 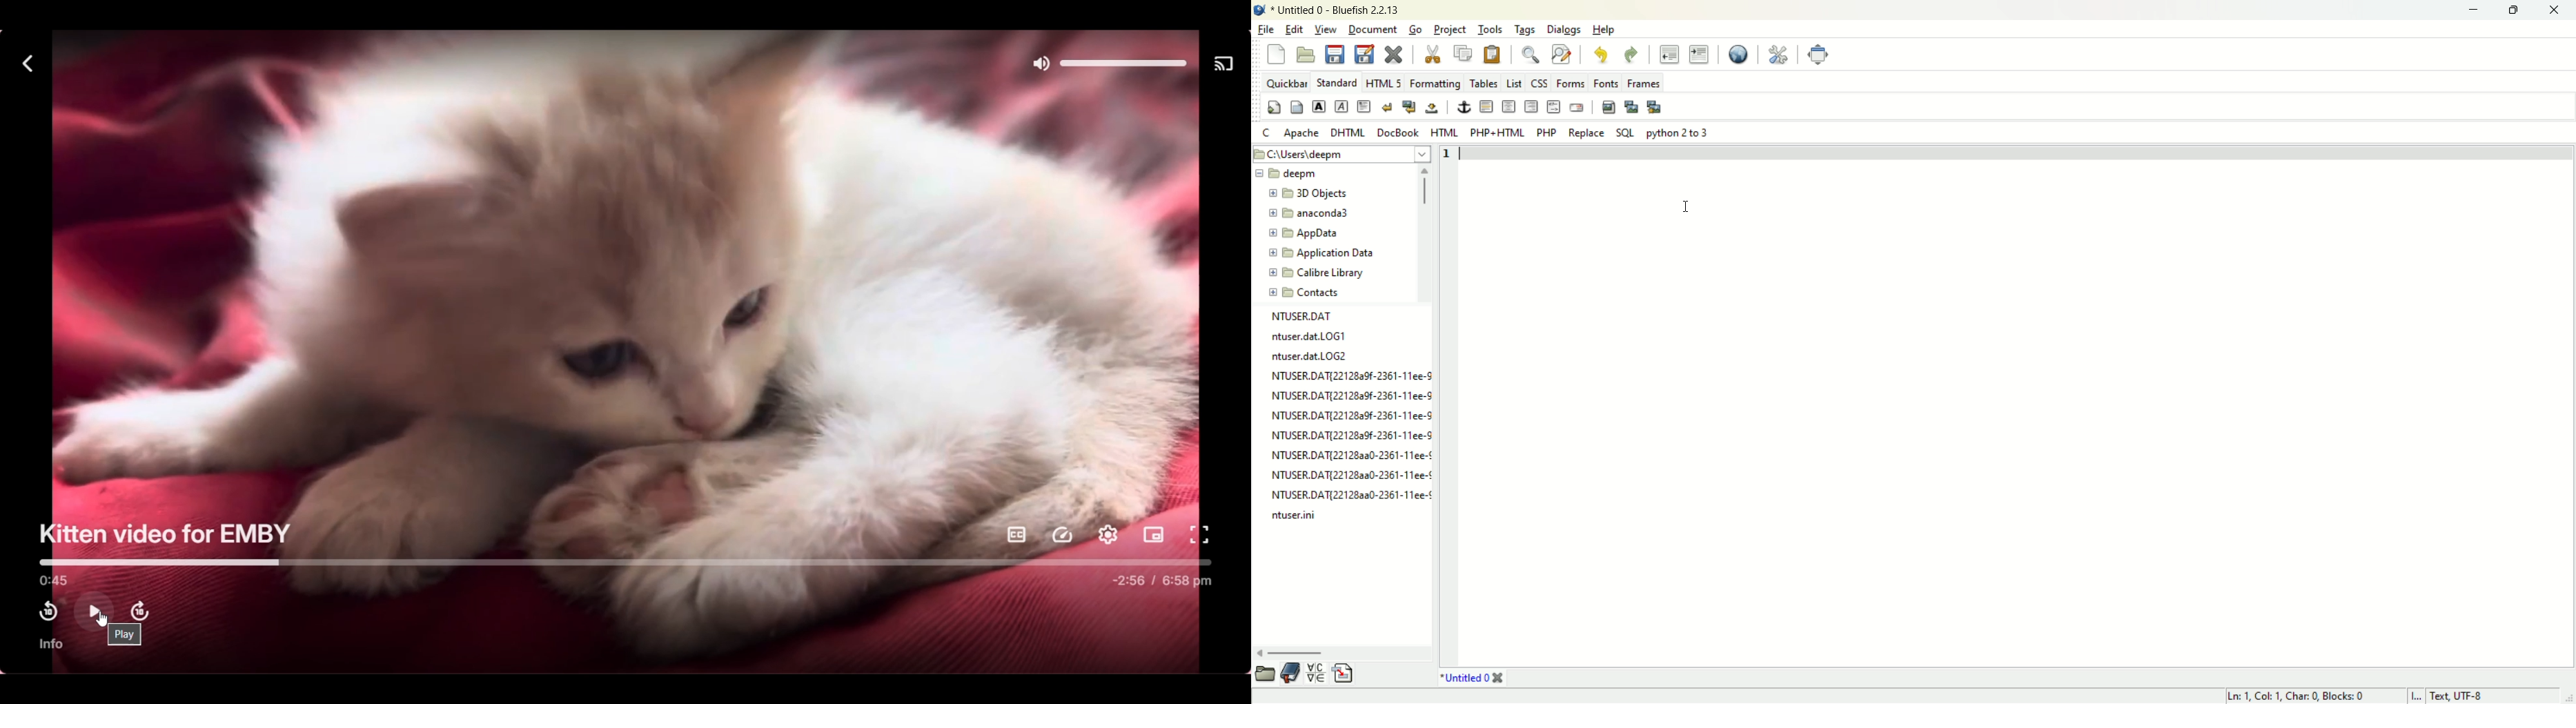 I want to click on file name, so click(x=1302, y=316).